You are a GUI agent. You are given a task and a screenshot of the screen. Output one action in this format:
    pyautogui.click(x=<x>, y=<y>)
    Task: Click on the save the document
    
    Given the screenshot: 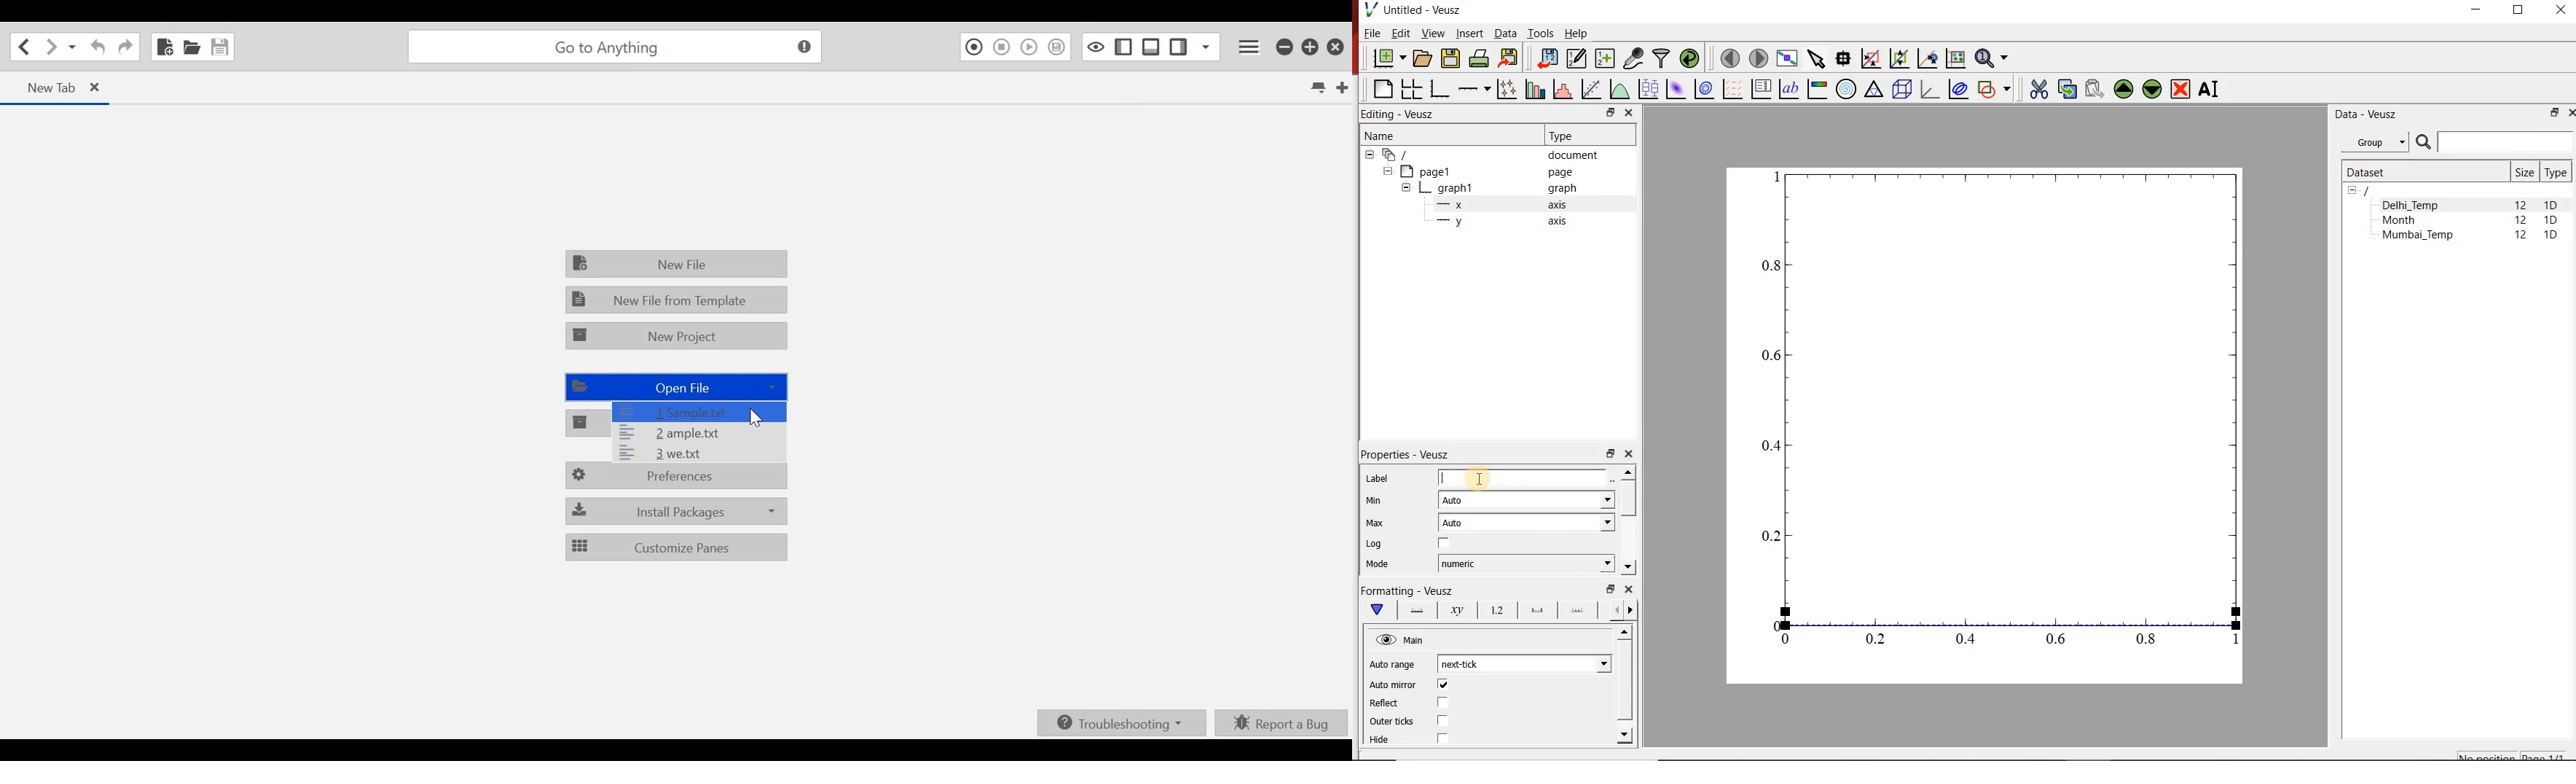 What is the action you would take?
    pyautogui.click(x=1450, y=59)
    